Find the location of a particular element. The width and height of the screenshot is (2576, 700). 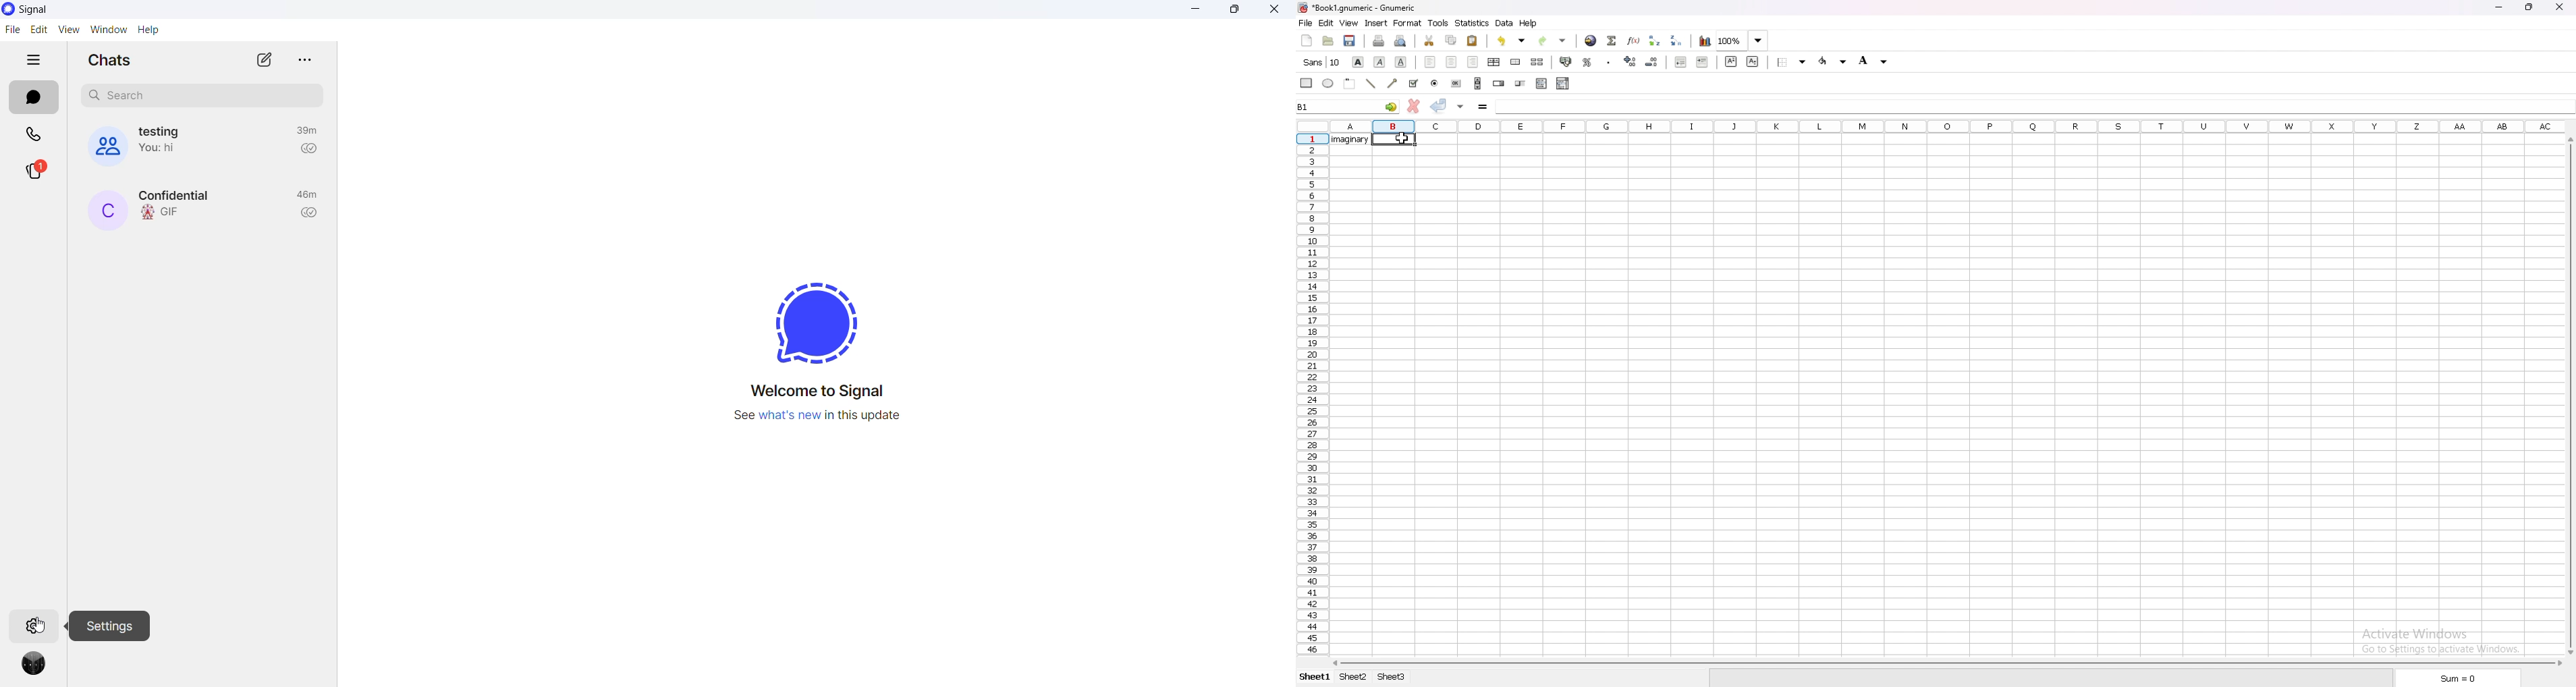

print preview is located at coordinates (1400, 41).